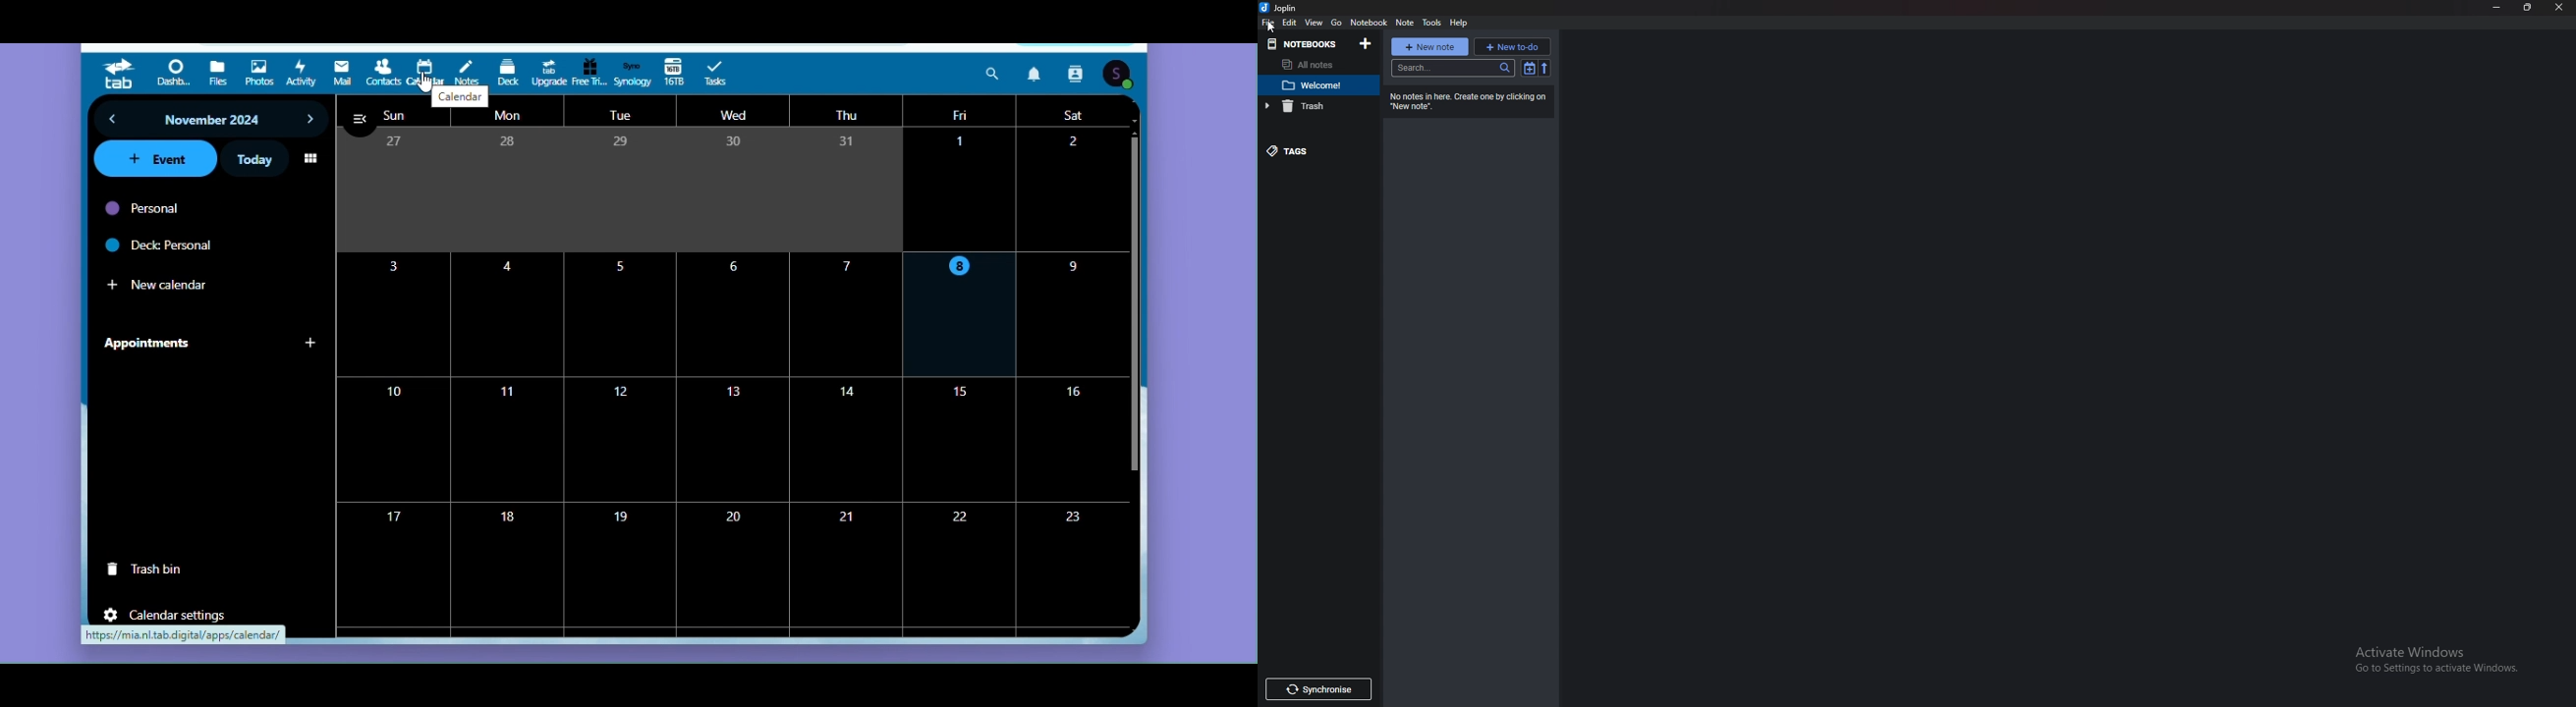 The width and height of the screenshot is (2576, 728). What do you see at coordinates (1366, 44) in the screenshot?
I see `Add notebooks` at bounding box center [1366, 44].